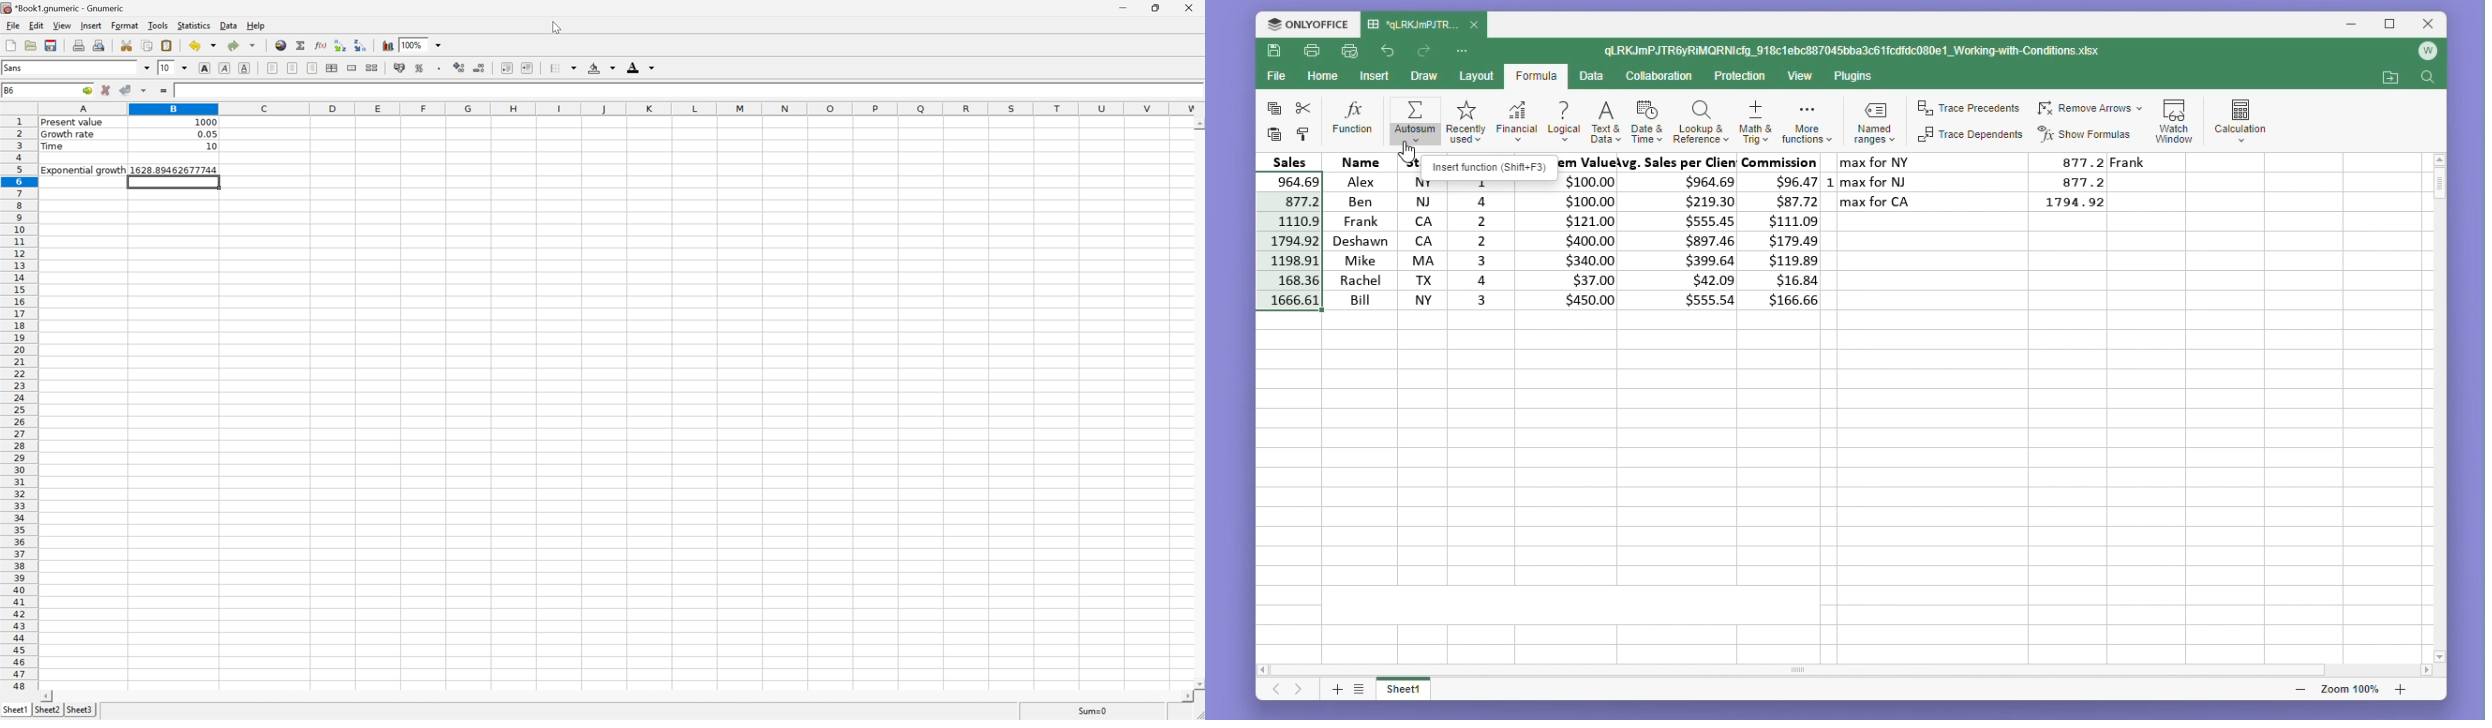 Image resolution: width=2492 pixels, height=728 pixels. Describe the element at coordinates (2352, 25) in the screenshot. I see `Minimise` at that location.